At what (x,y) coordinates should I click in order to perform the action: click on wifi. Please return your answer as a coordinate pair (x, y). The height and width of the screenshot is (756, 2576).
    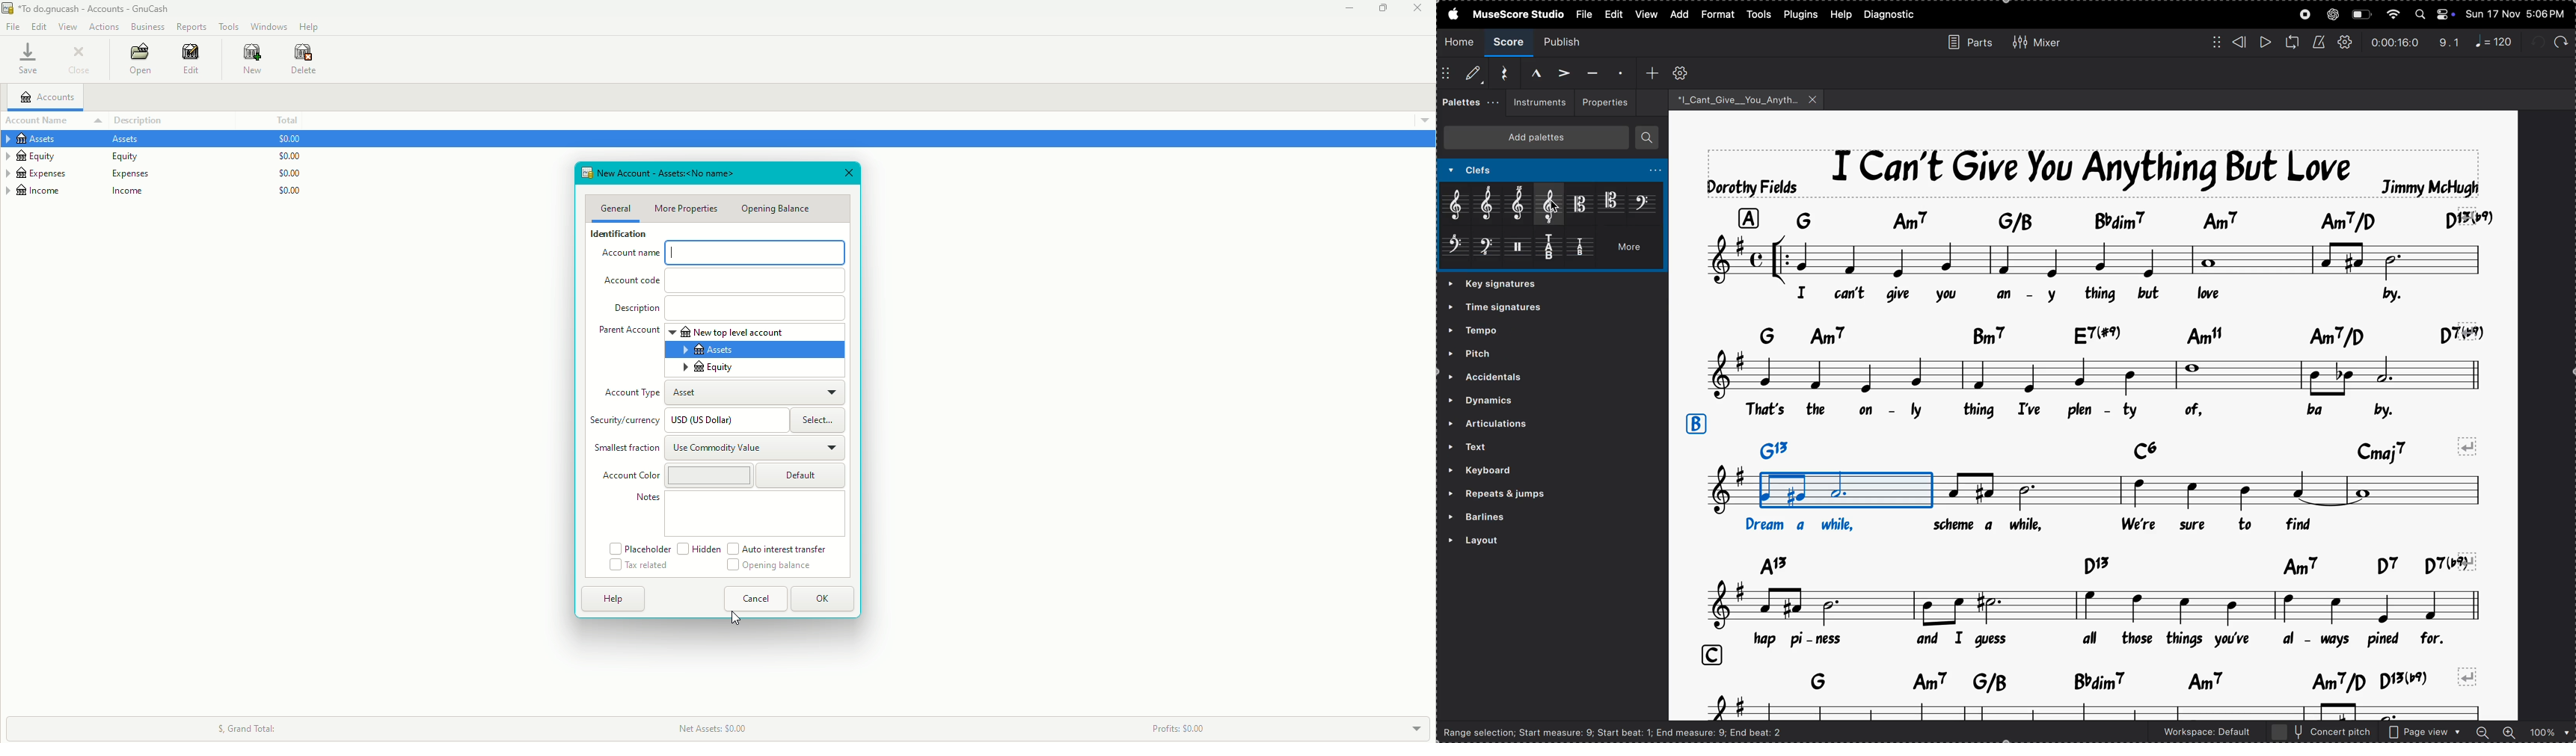
    Looking at the image, I should click on (2392, 15).